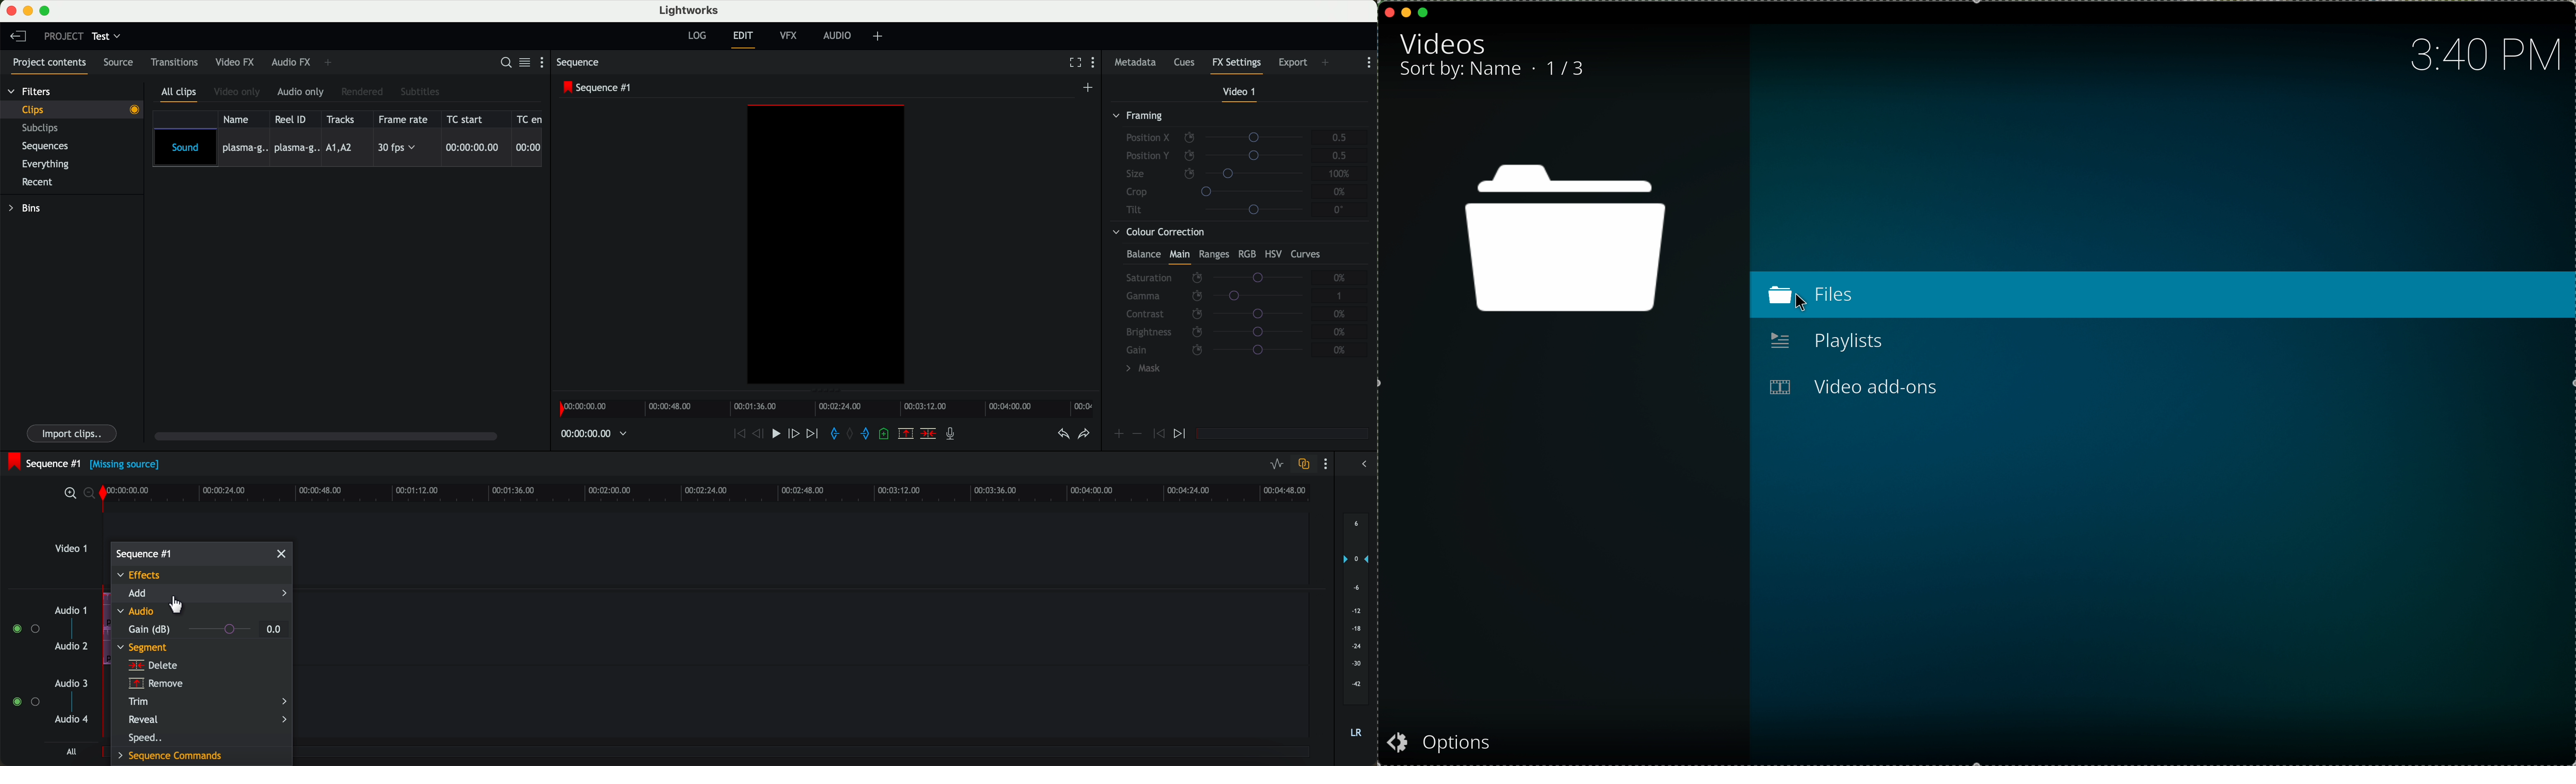  I want to click on sequence #1, so click(144, 553).